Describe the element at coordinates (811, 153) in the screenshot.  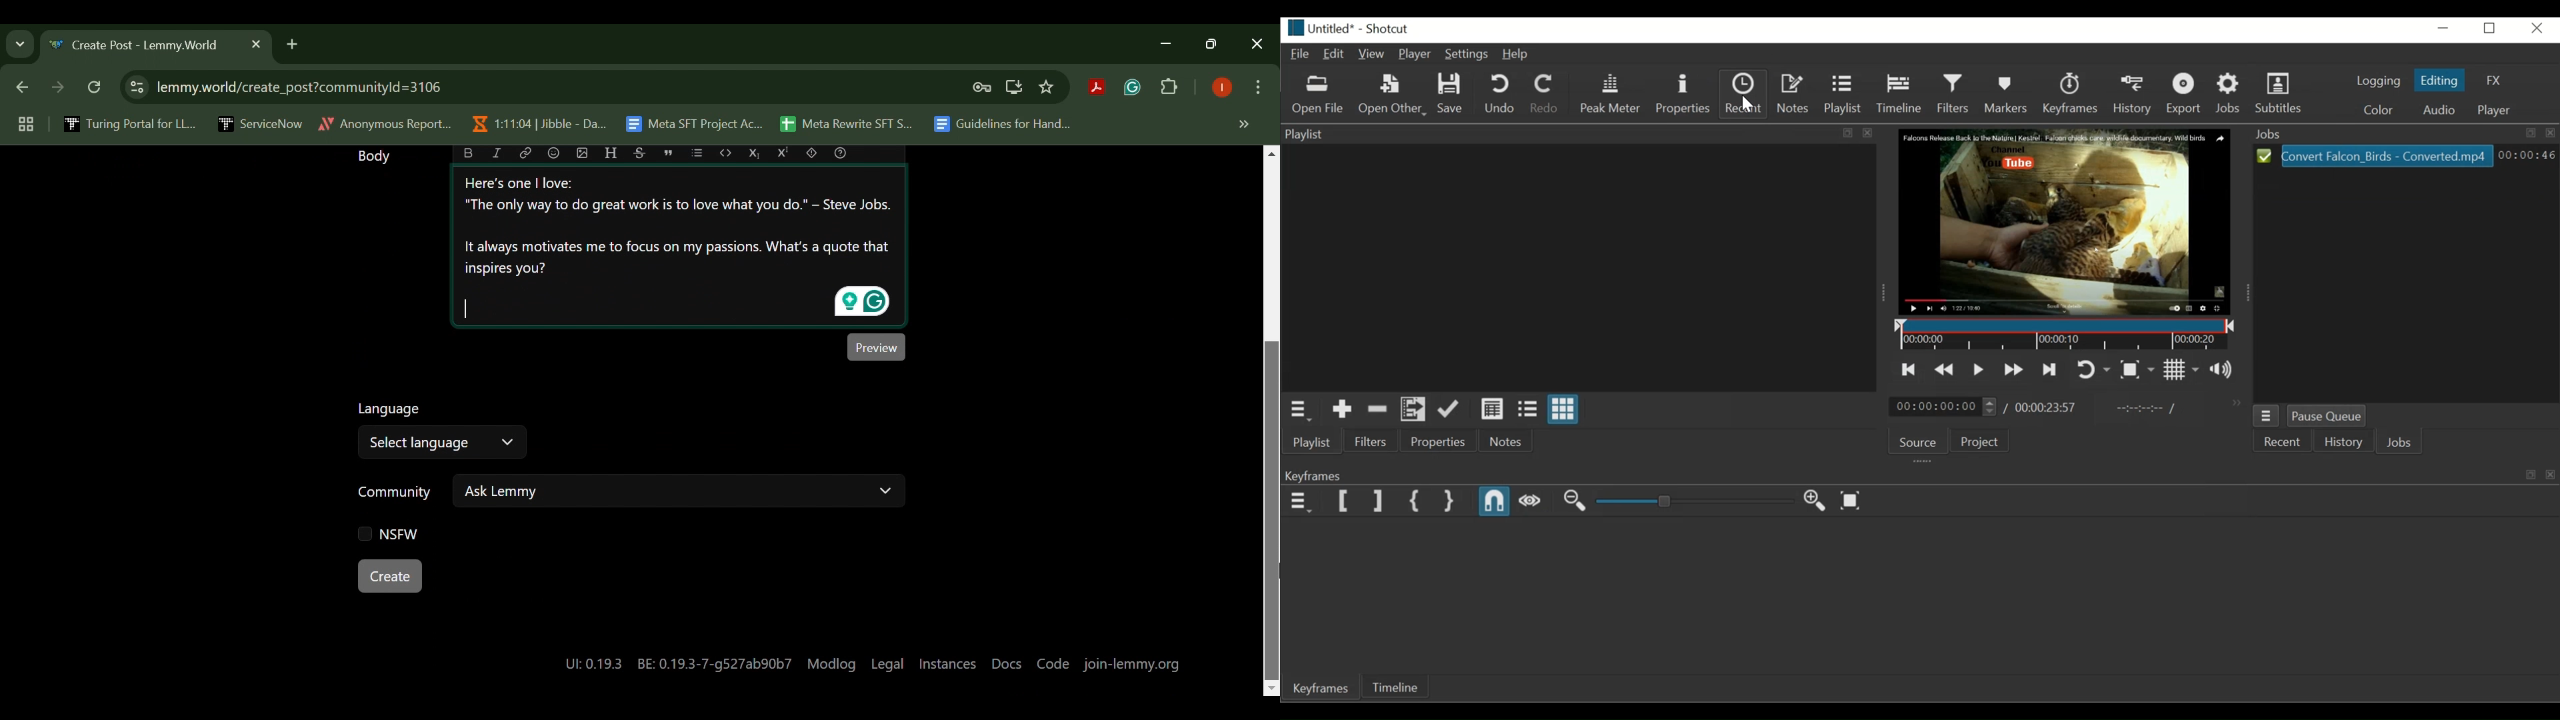
I see `spoiler` at that location.